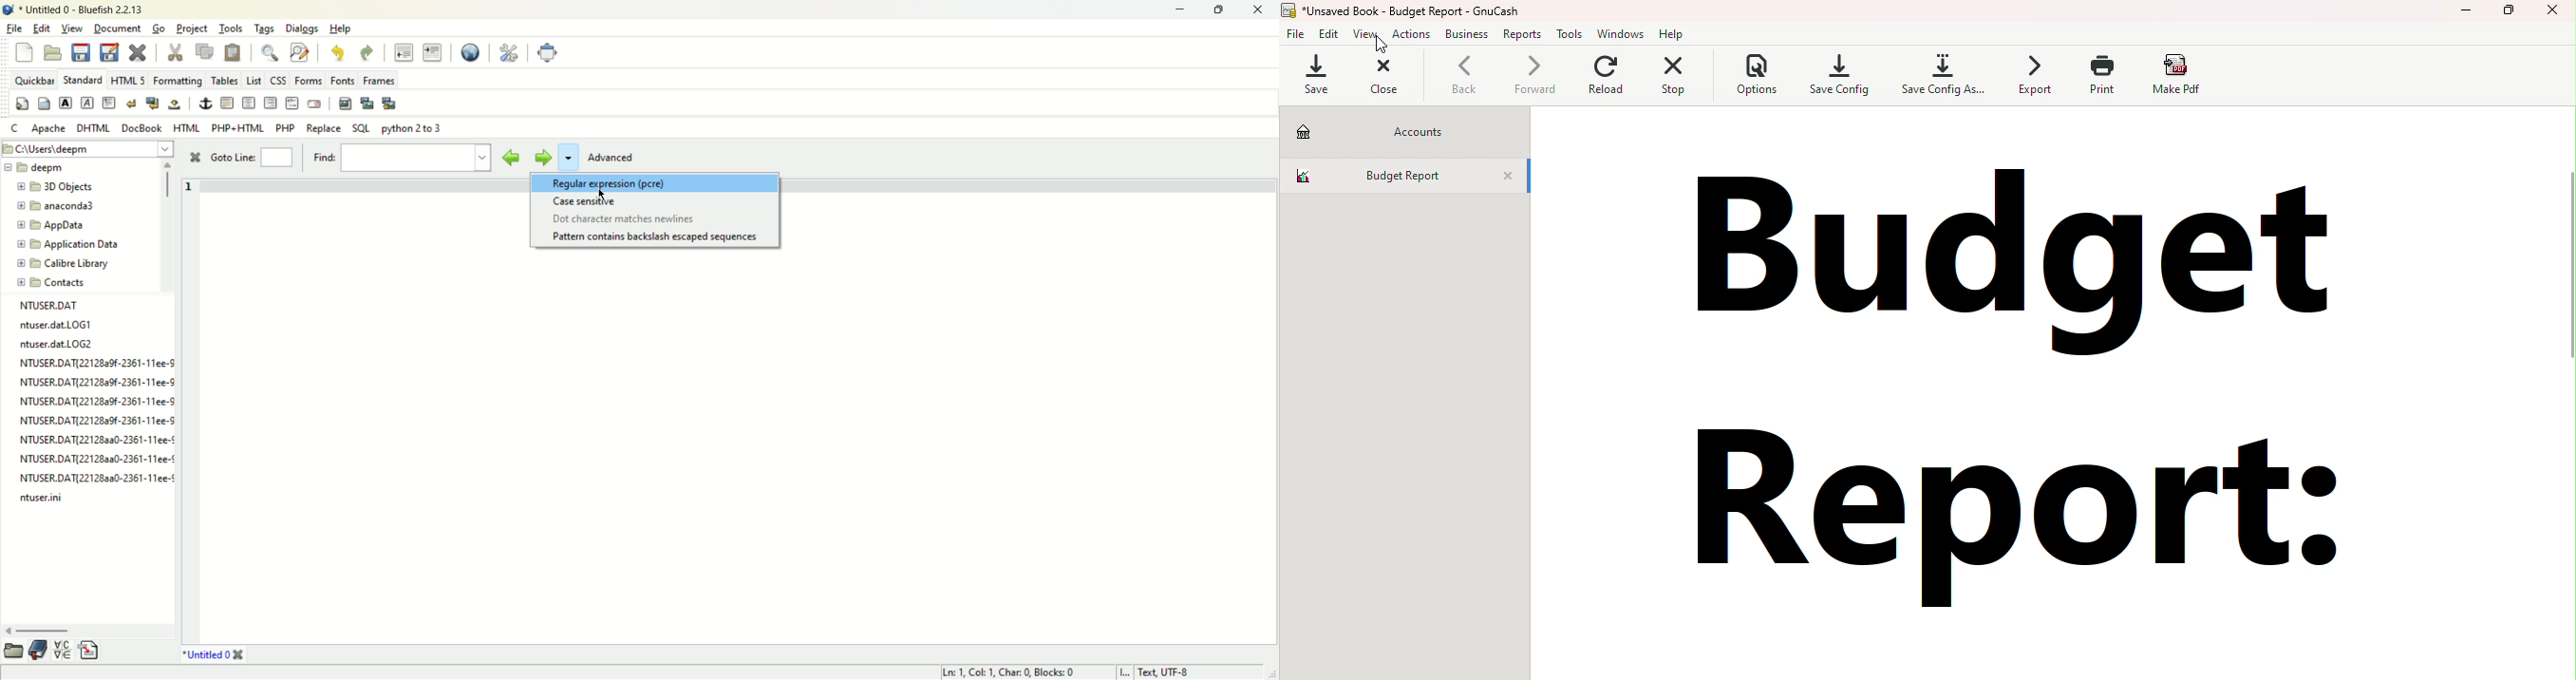 Image resolution: width=2576 pixels, height=700 pixels. I want to click on Export, so click(2031, 77).